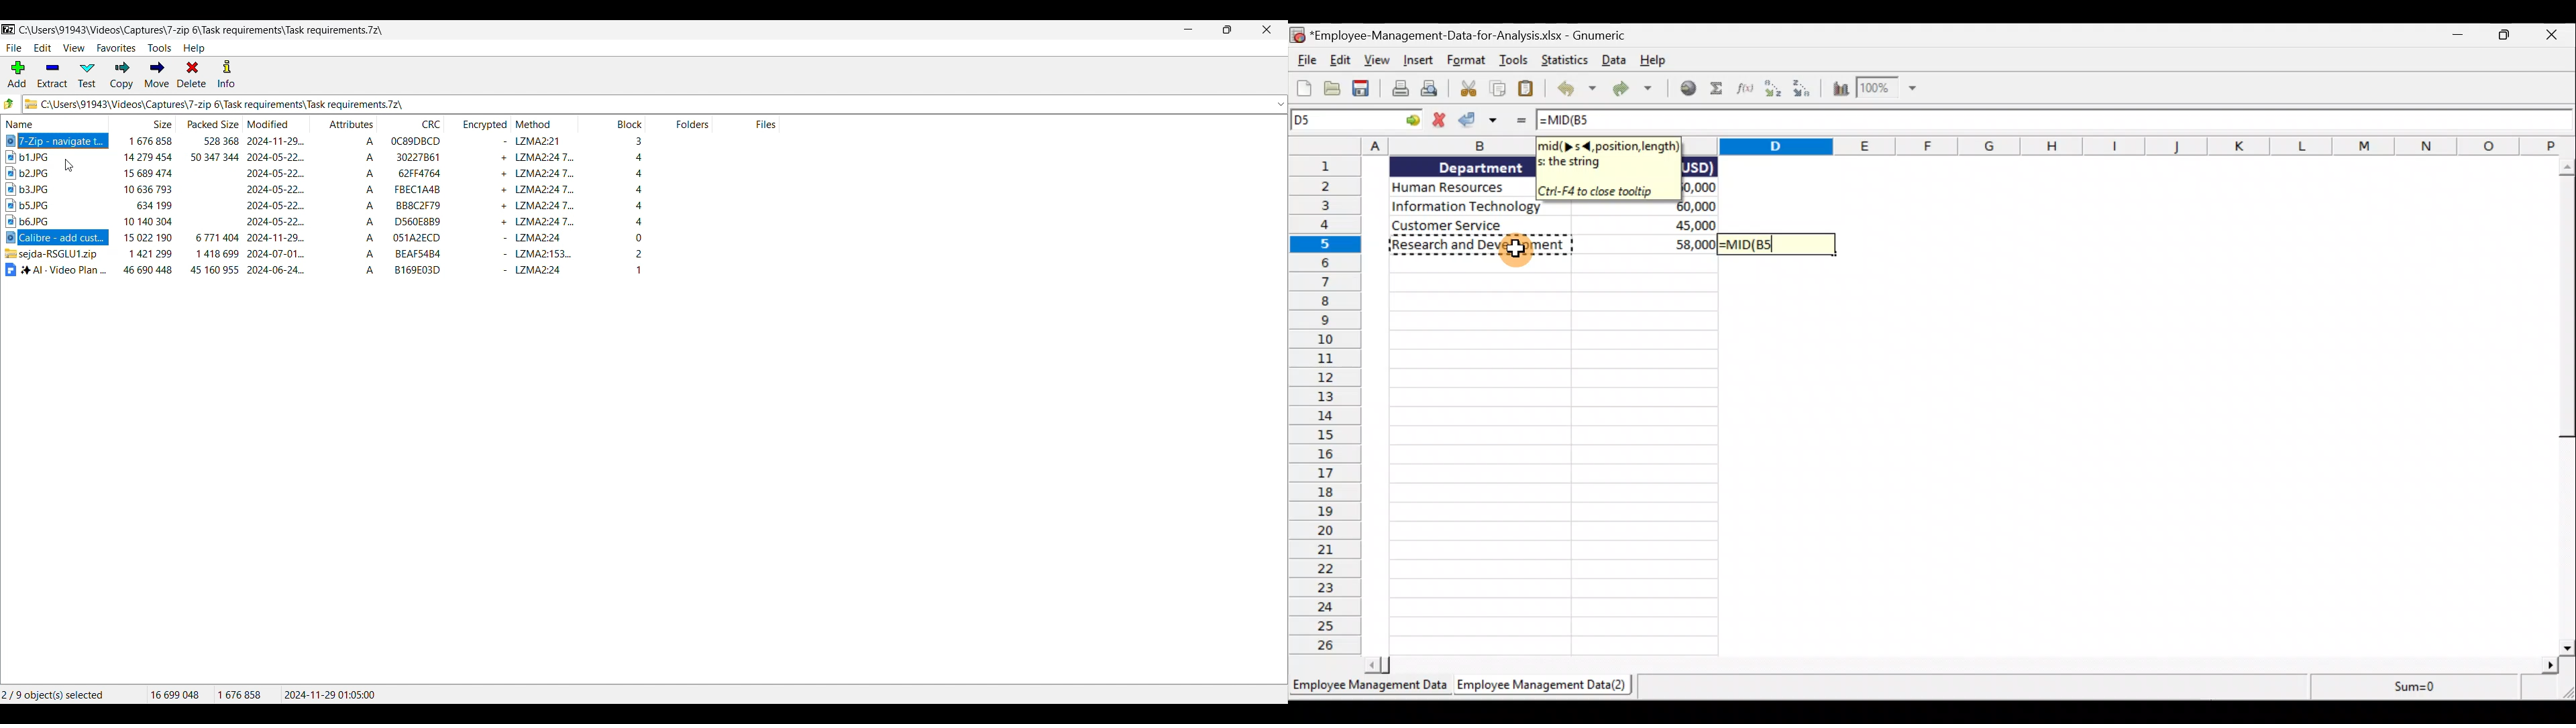 Image resolution: width=2576 pixels, height=728 pixels. I want to click on size, so click(144, 206).